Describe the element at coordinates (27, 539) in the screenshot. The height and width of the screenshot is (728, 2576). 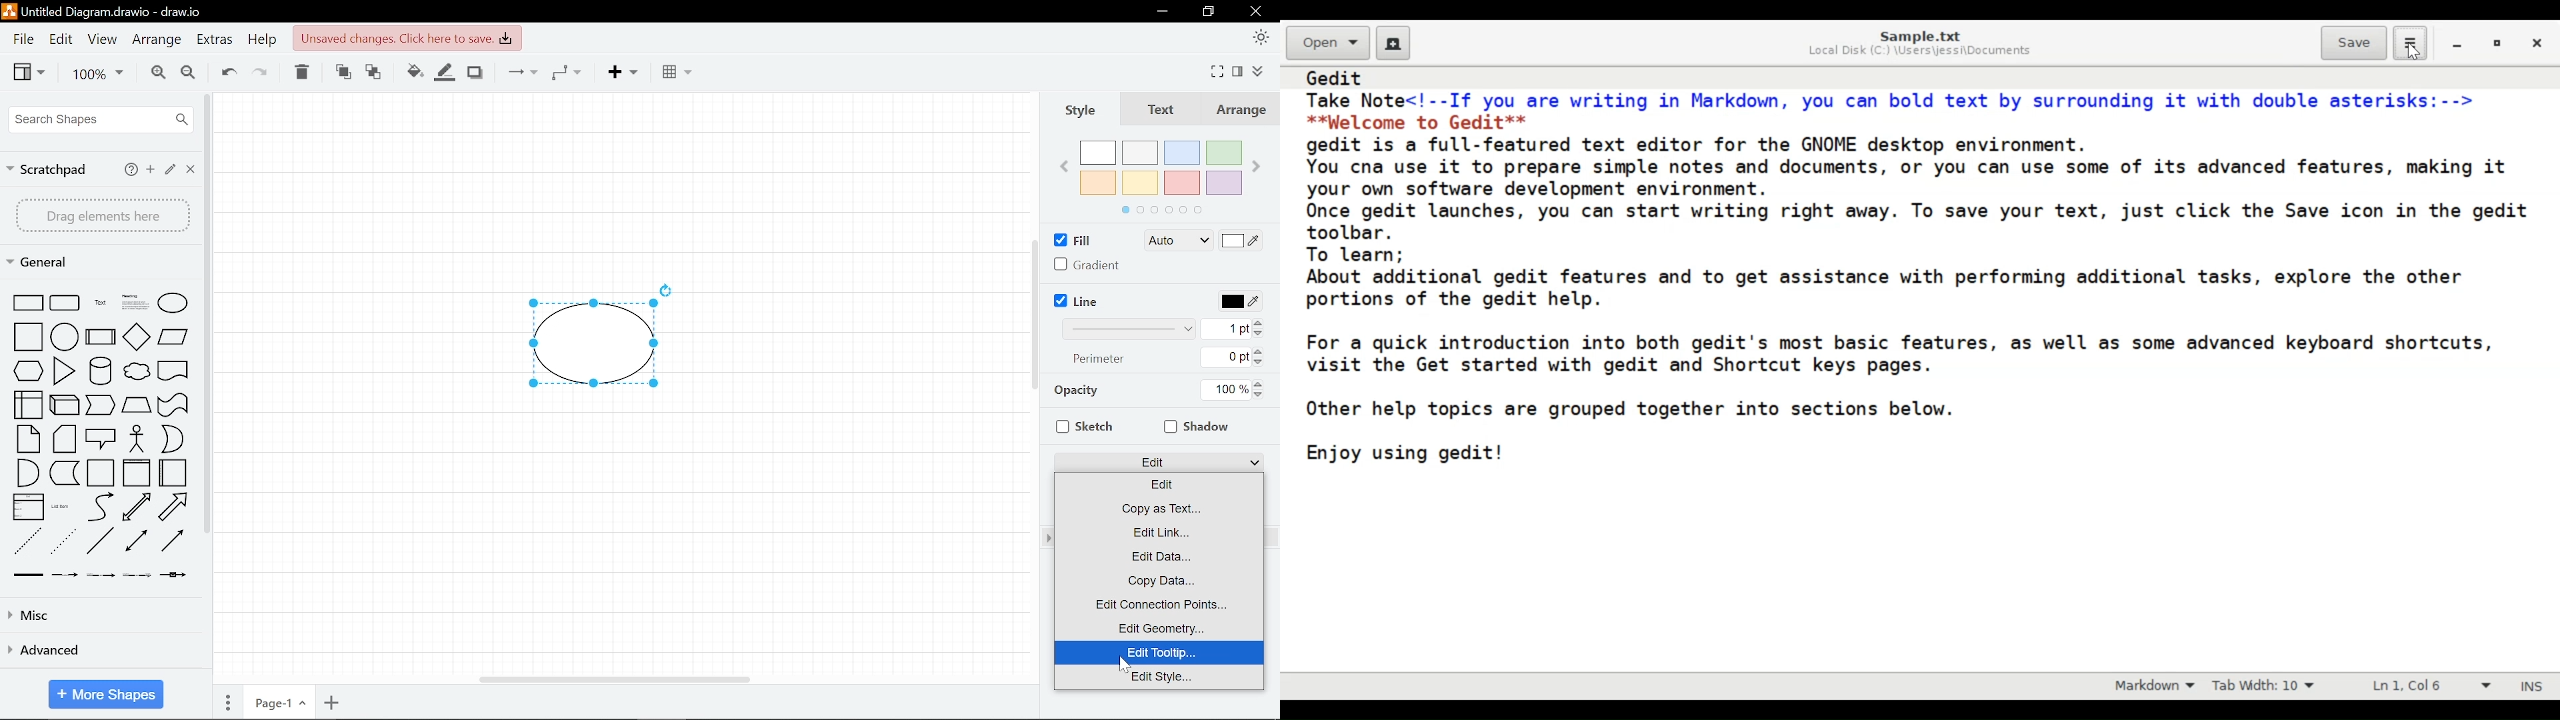
I see `dashed line` at that location.